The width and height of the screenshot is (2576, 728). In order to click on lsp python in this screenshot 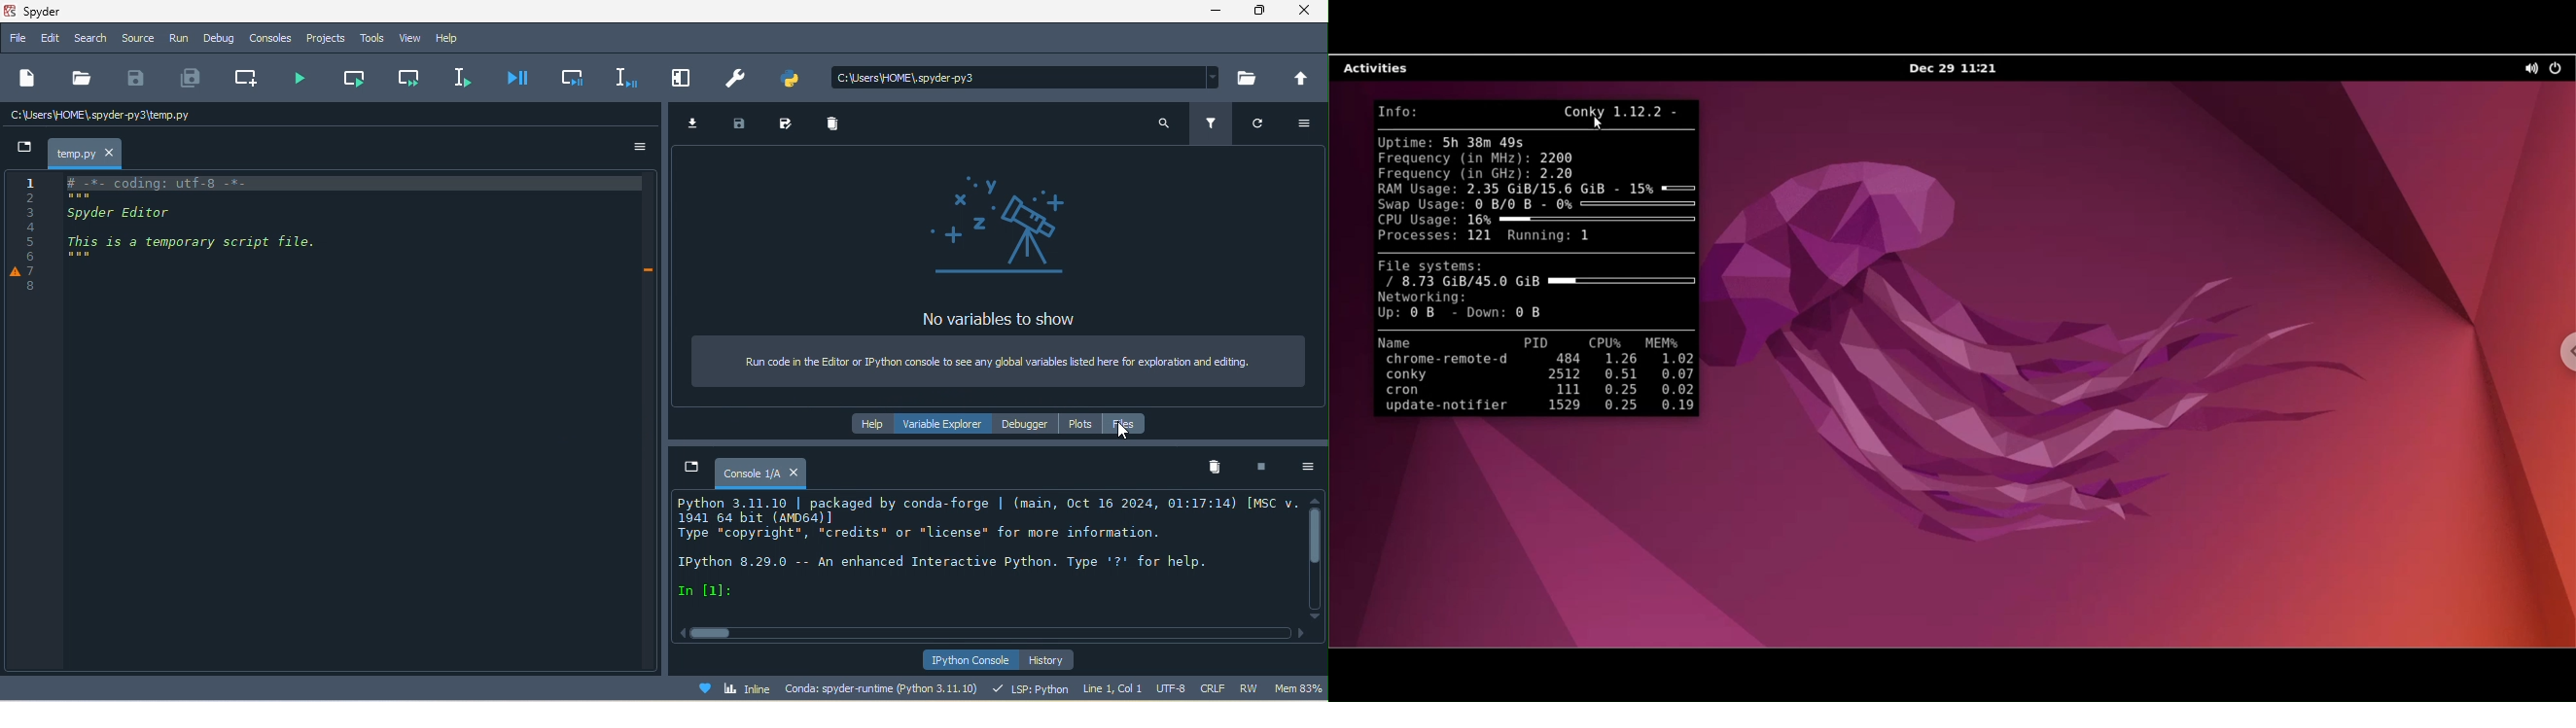, I will do `click(1030, 687)`.